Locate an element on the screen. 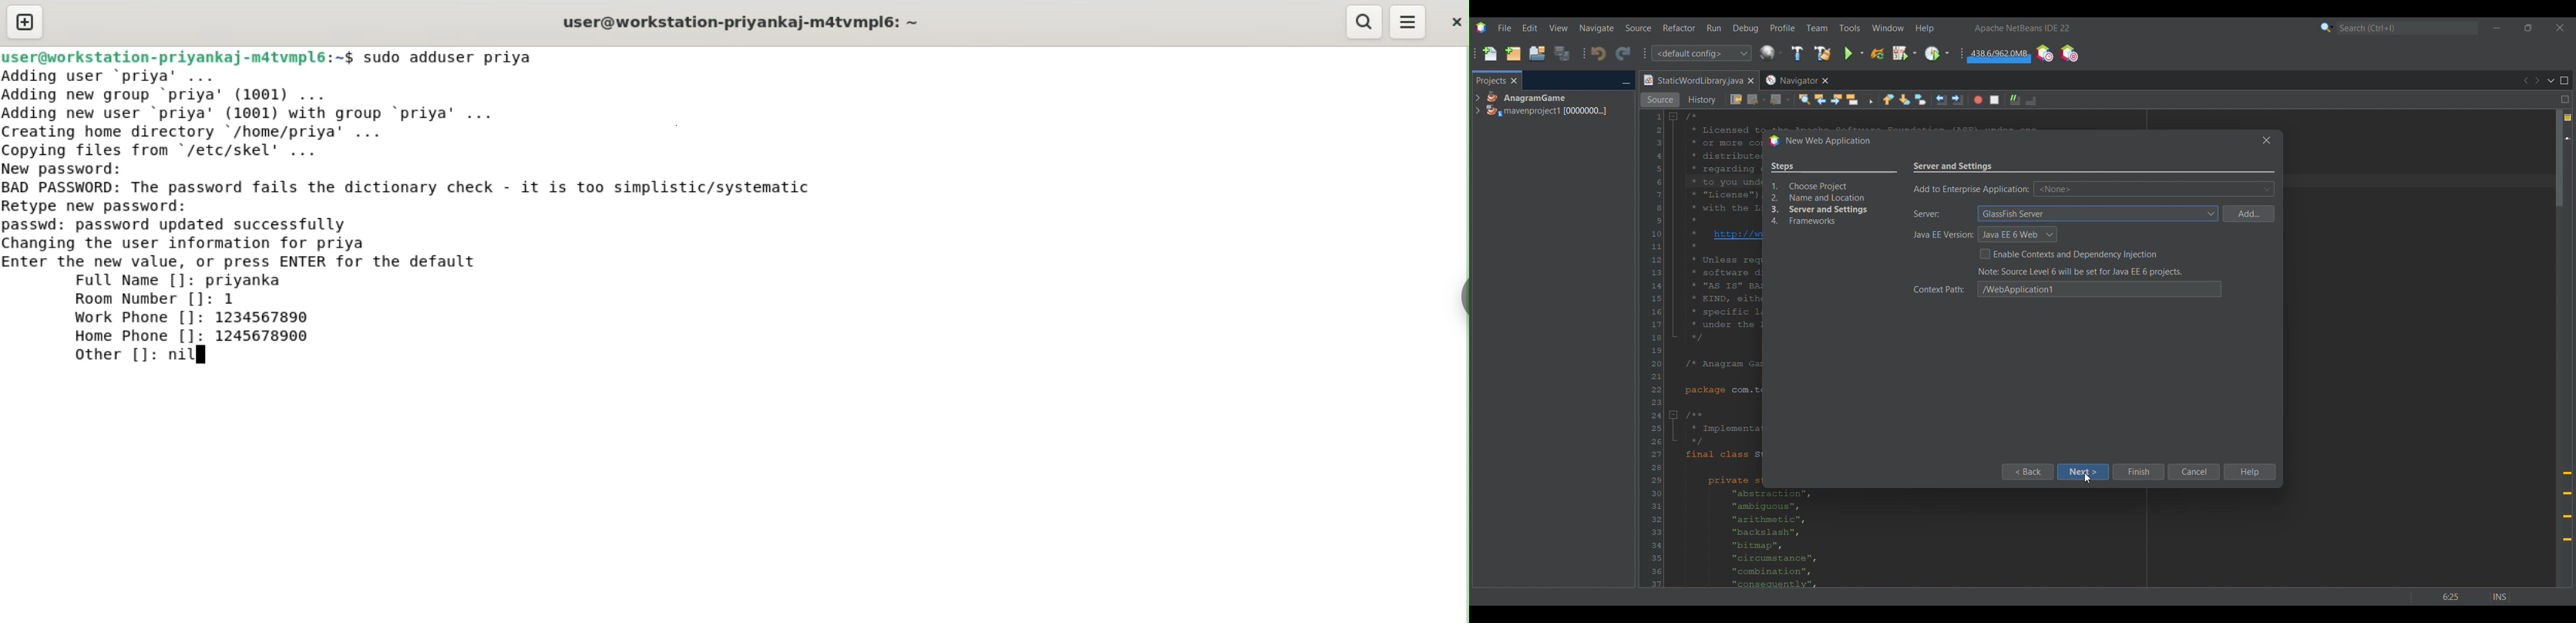 The width and height of the screenshot is (2576, 644). Text box is located at coordinates (2100, 293).